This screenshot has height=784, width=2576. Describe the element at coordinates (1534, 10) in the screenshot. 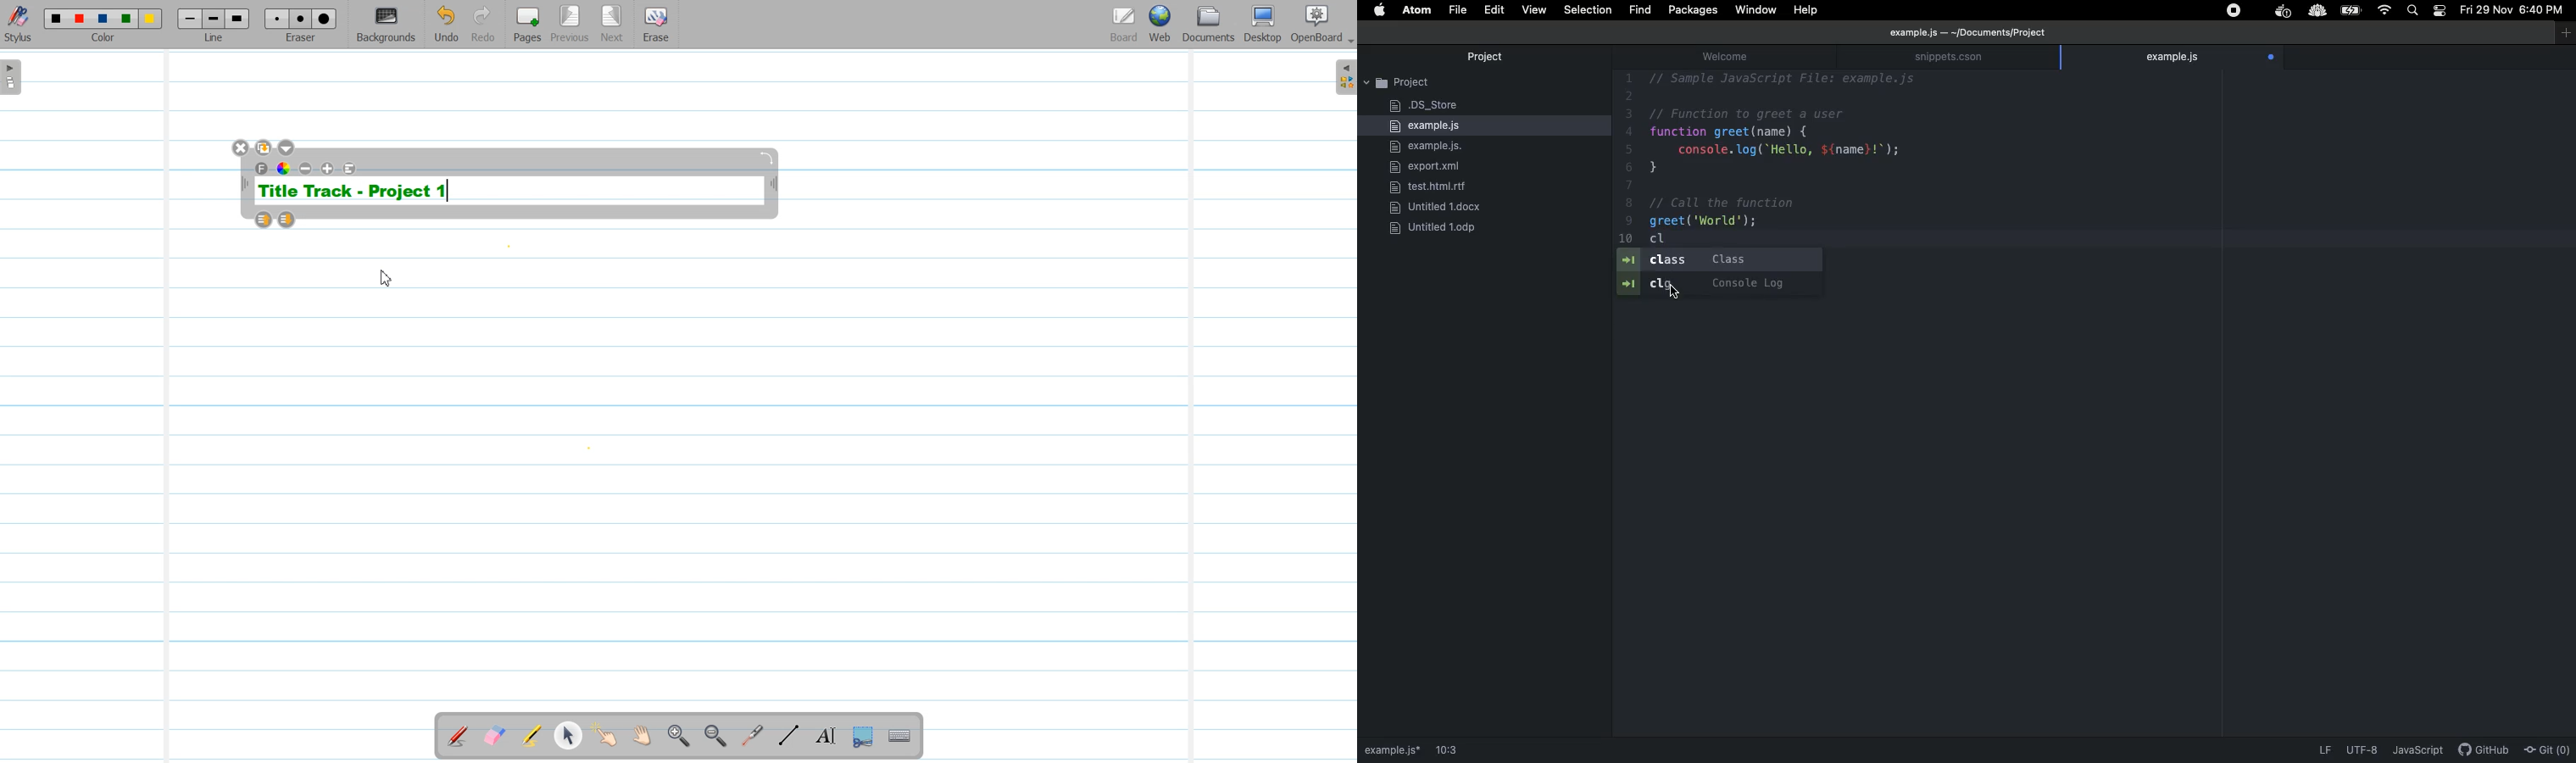

I see `View` at that location.